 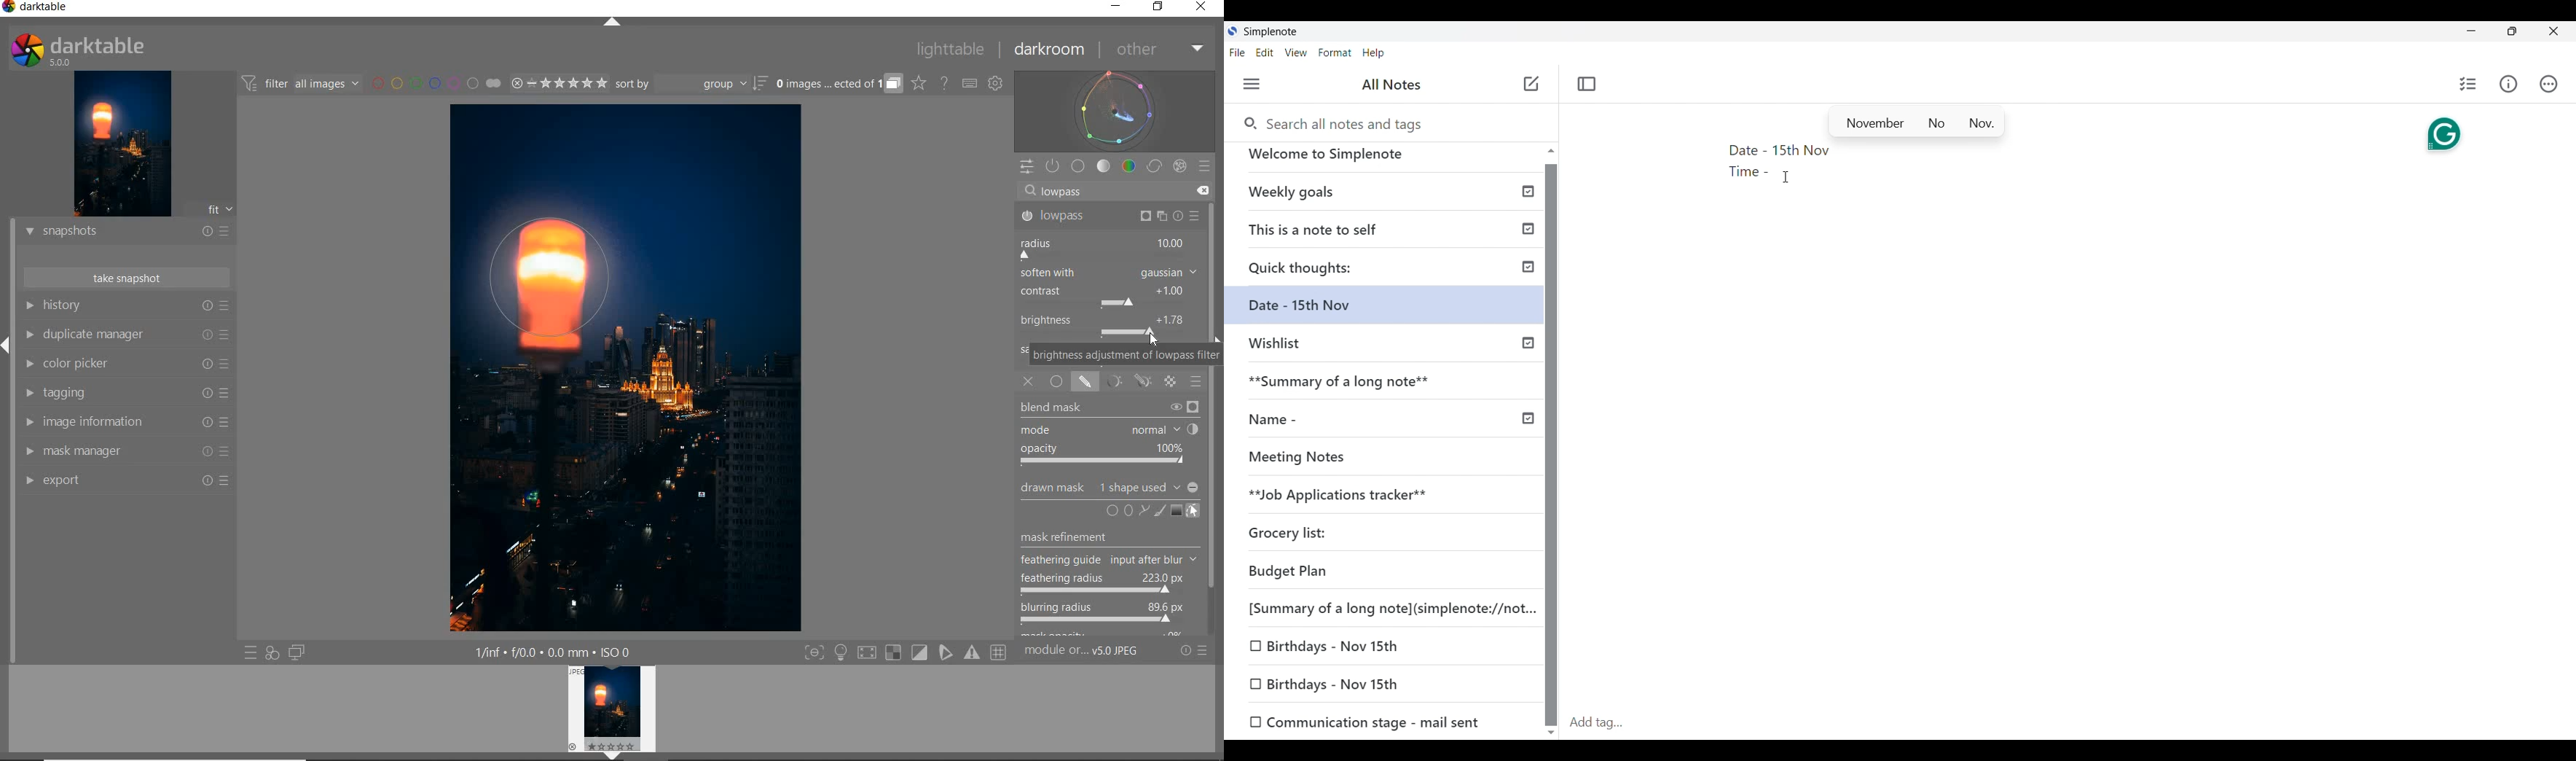 What do you see at coordinates (1801, 150) in the screenshot?
I see `Date added to note` at bounding box center [1801, 150].